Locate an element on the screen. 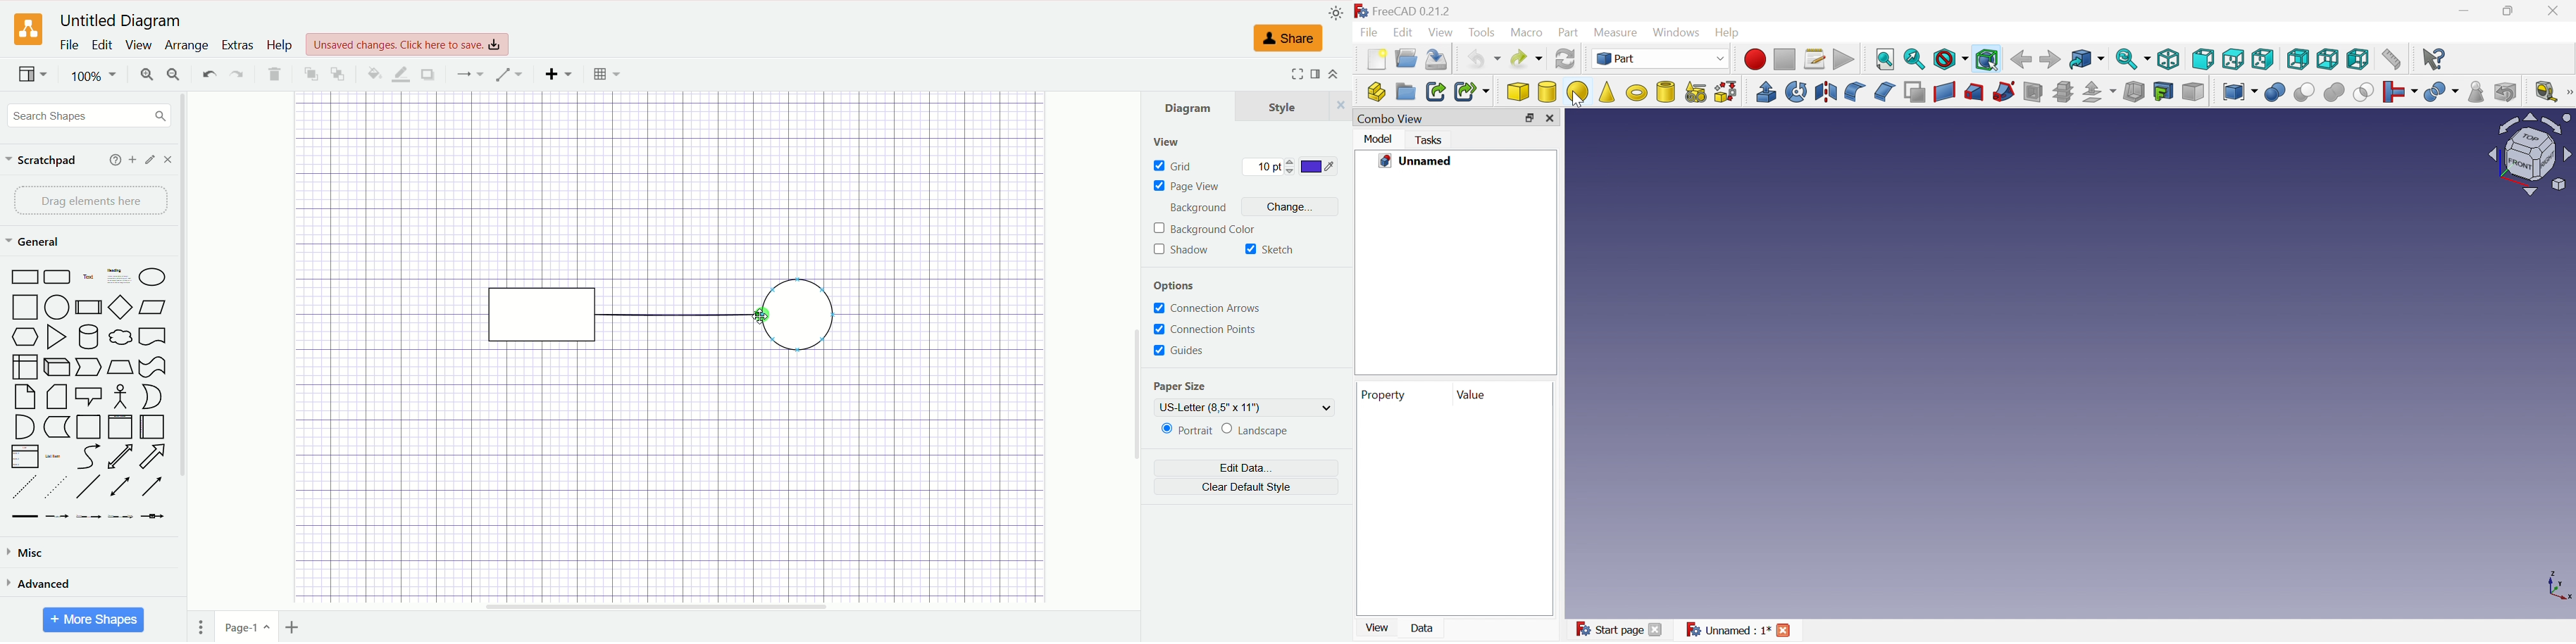 The height and width of the screenshot is (644, 2576). Stick Figure is located at coordinates (123, 396).